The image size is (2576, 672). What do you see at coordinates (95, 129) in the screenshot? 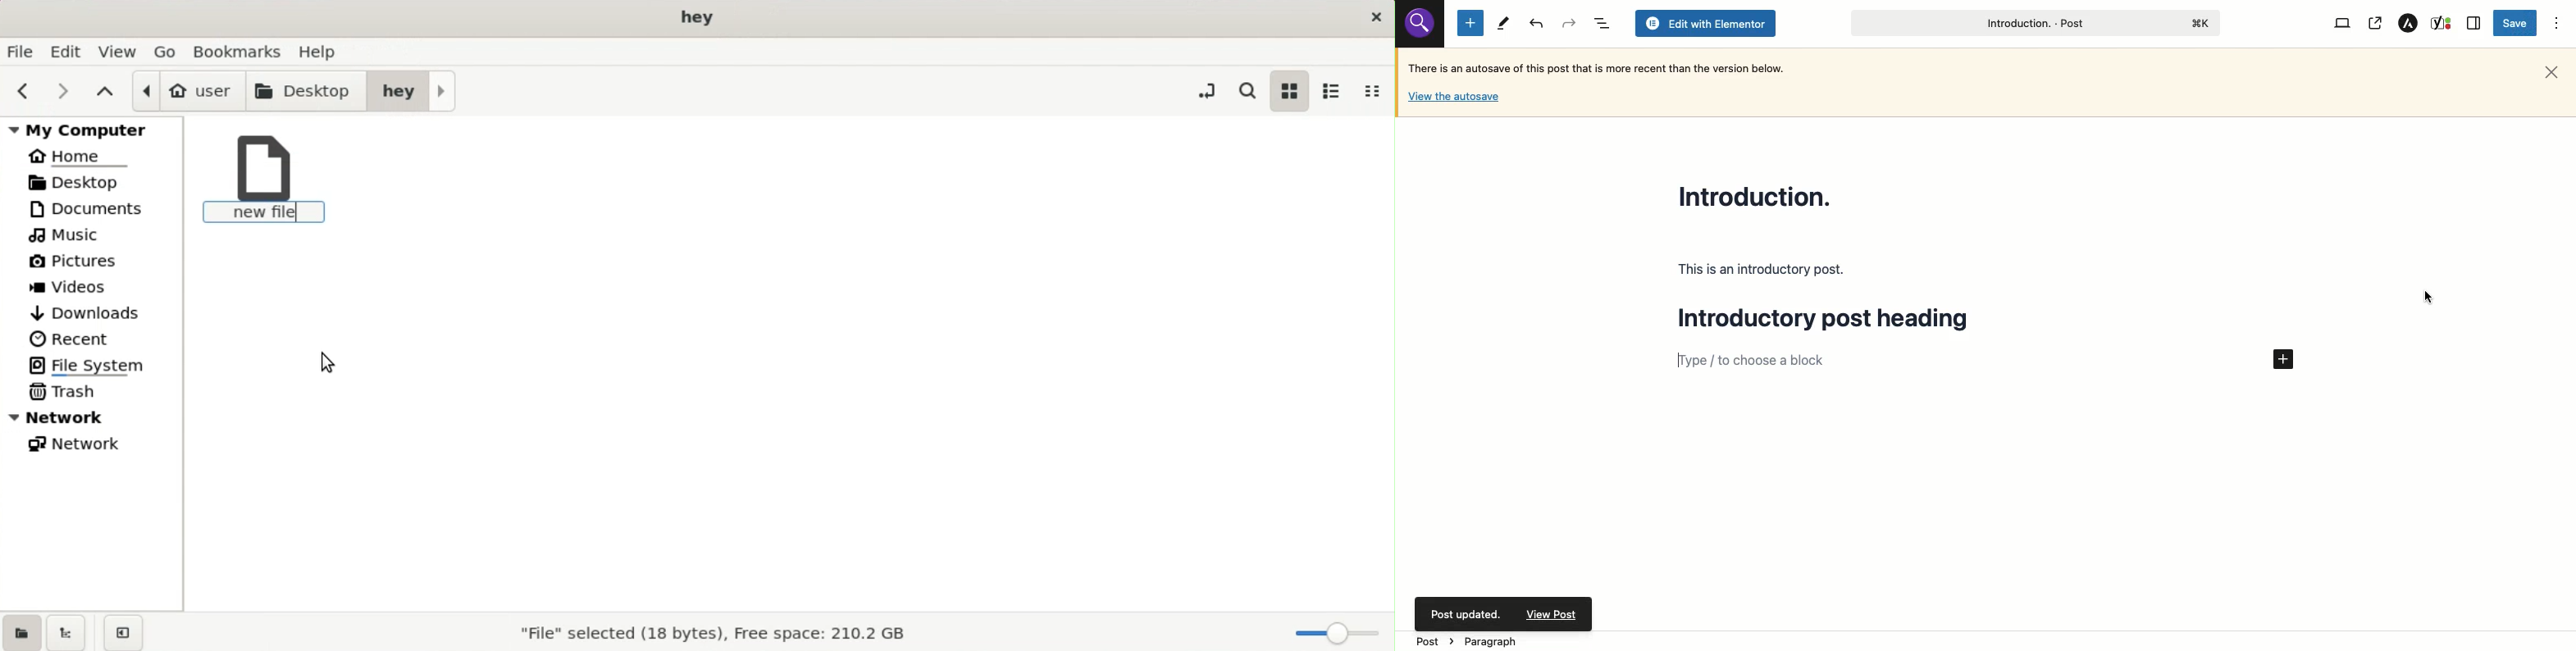
I see `my computer` at bounding box center [95, 129].